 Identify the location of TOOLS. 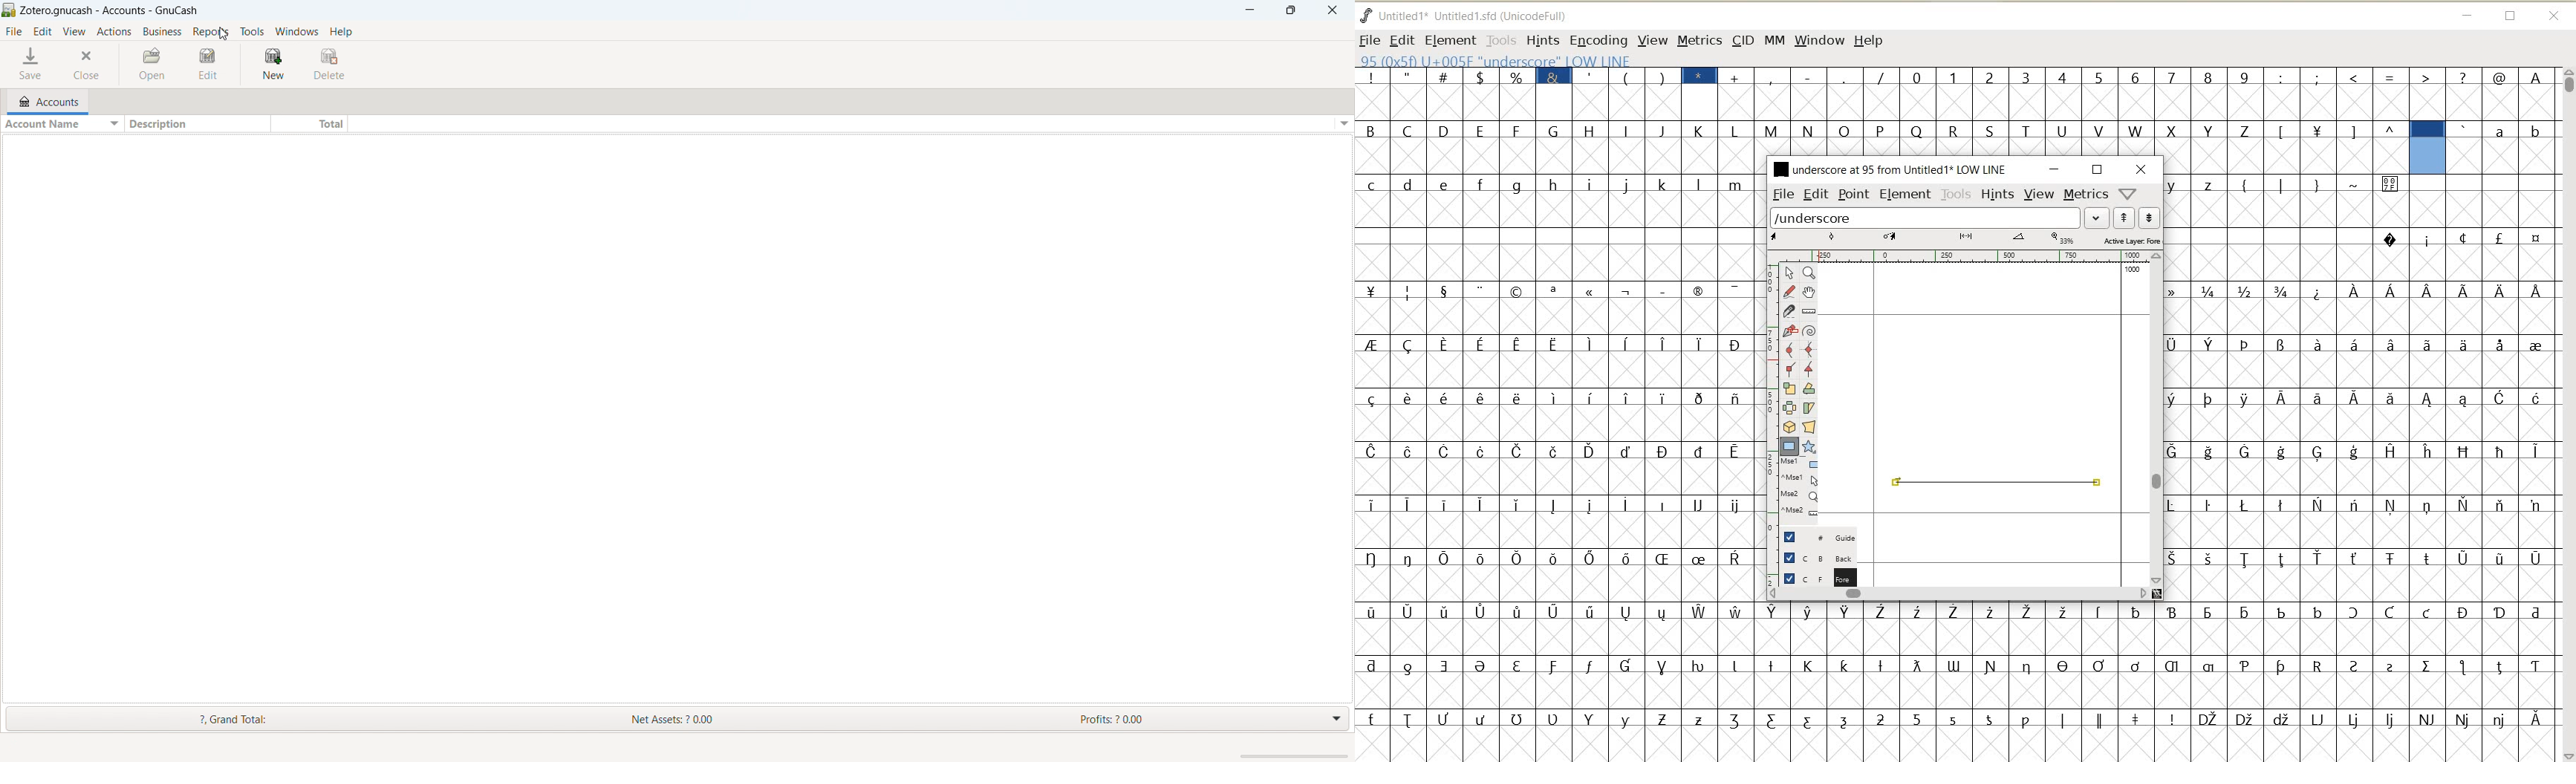
(1957, 195).